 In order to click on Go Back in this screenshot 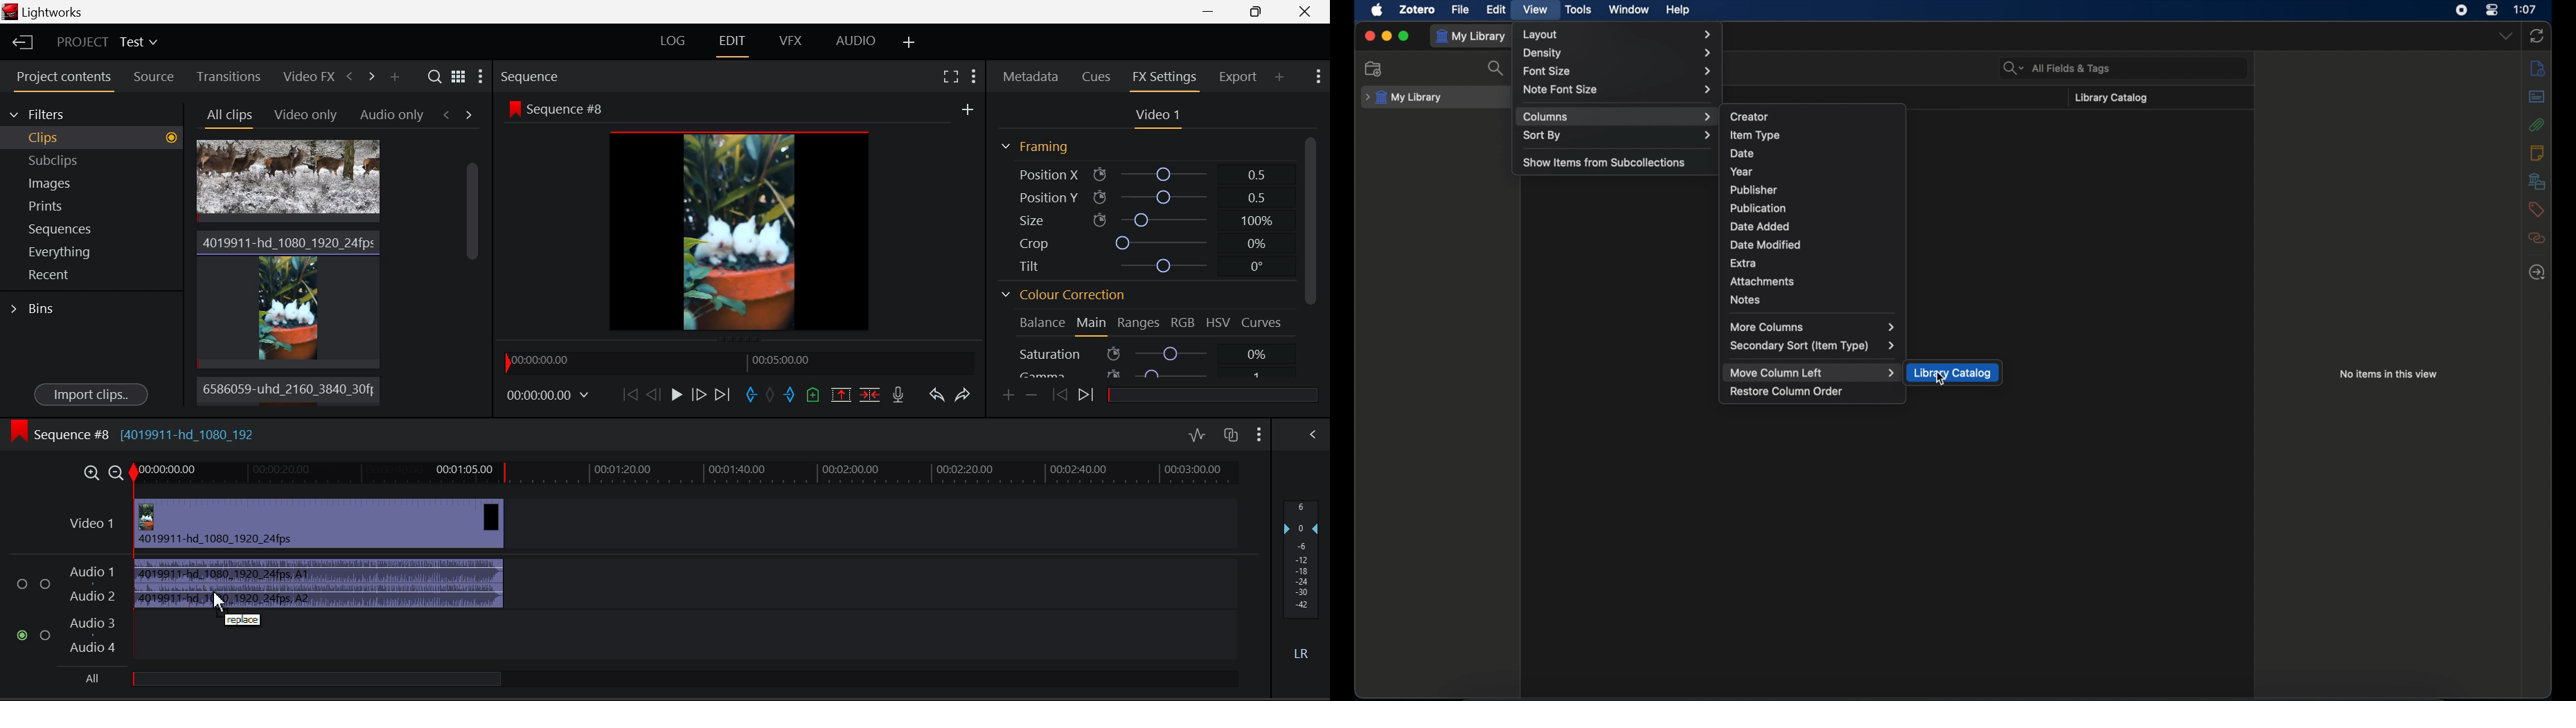, I will do `click(652, 393)`.